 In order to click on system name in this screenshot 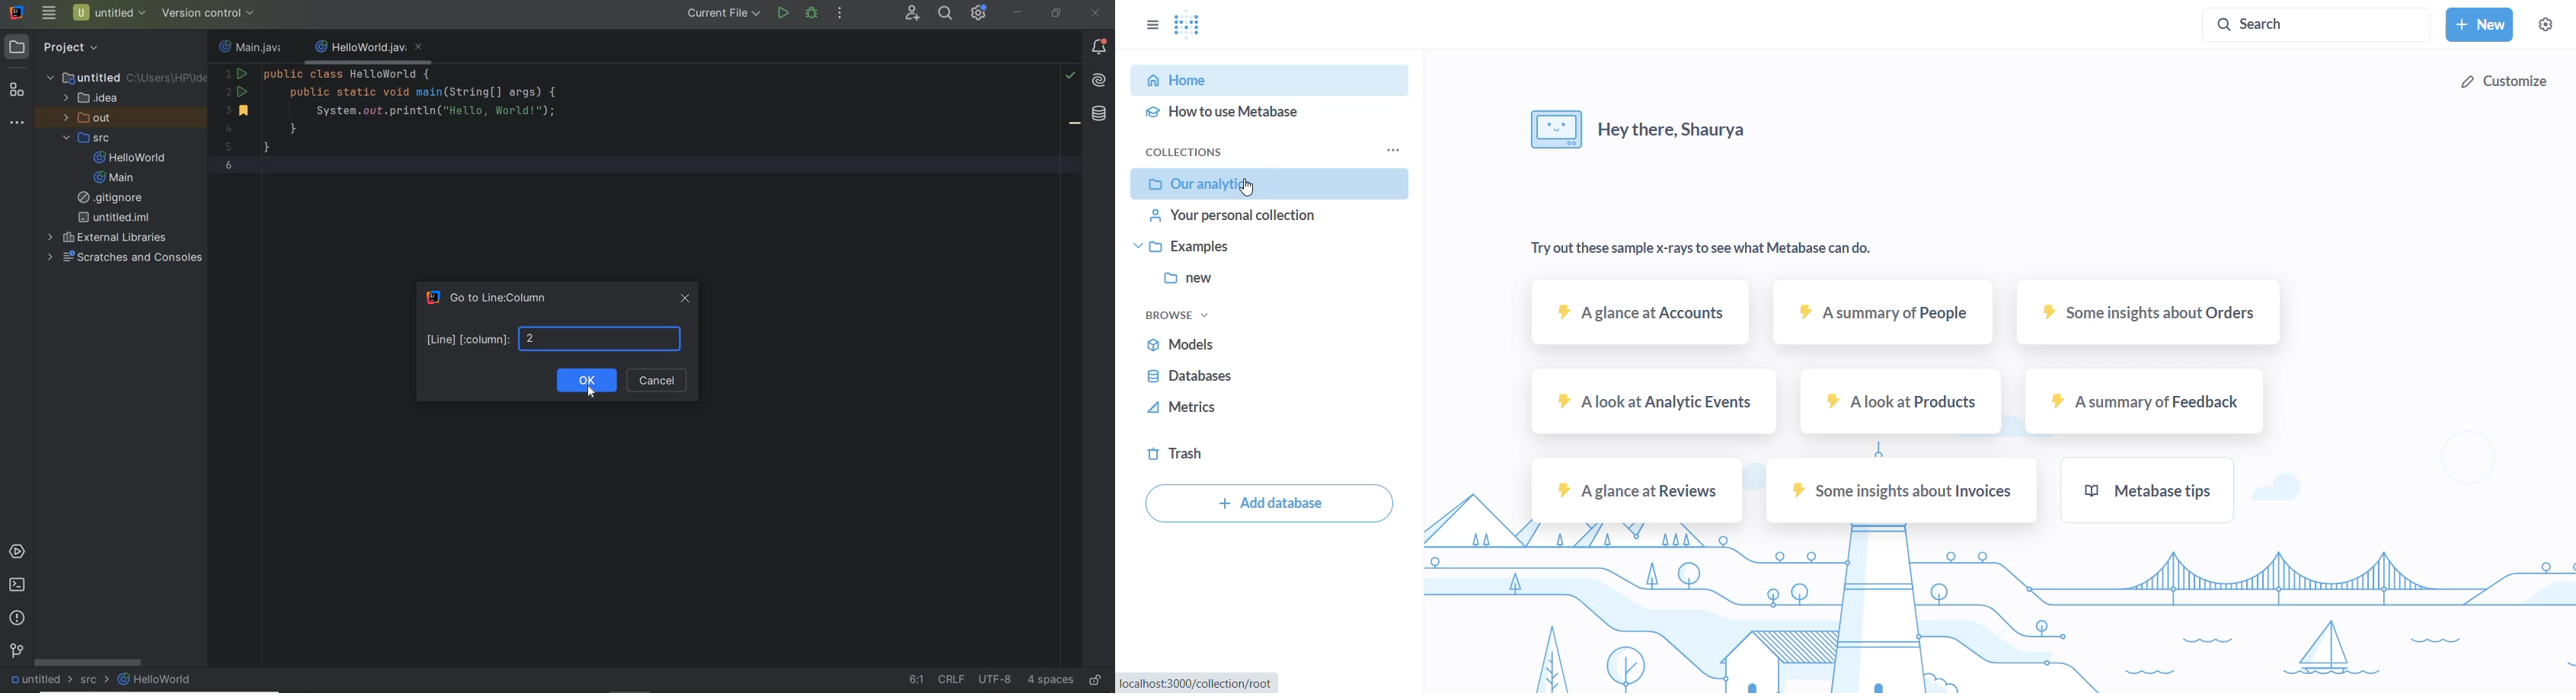, I will do `click(18, 12)`.